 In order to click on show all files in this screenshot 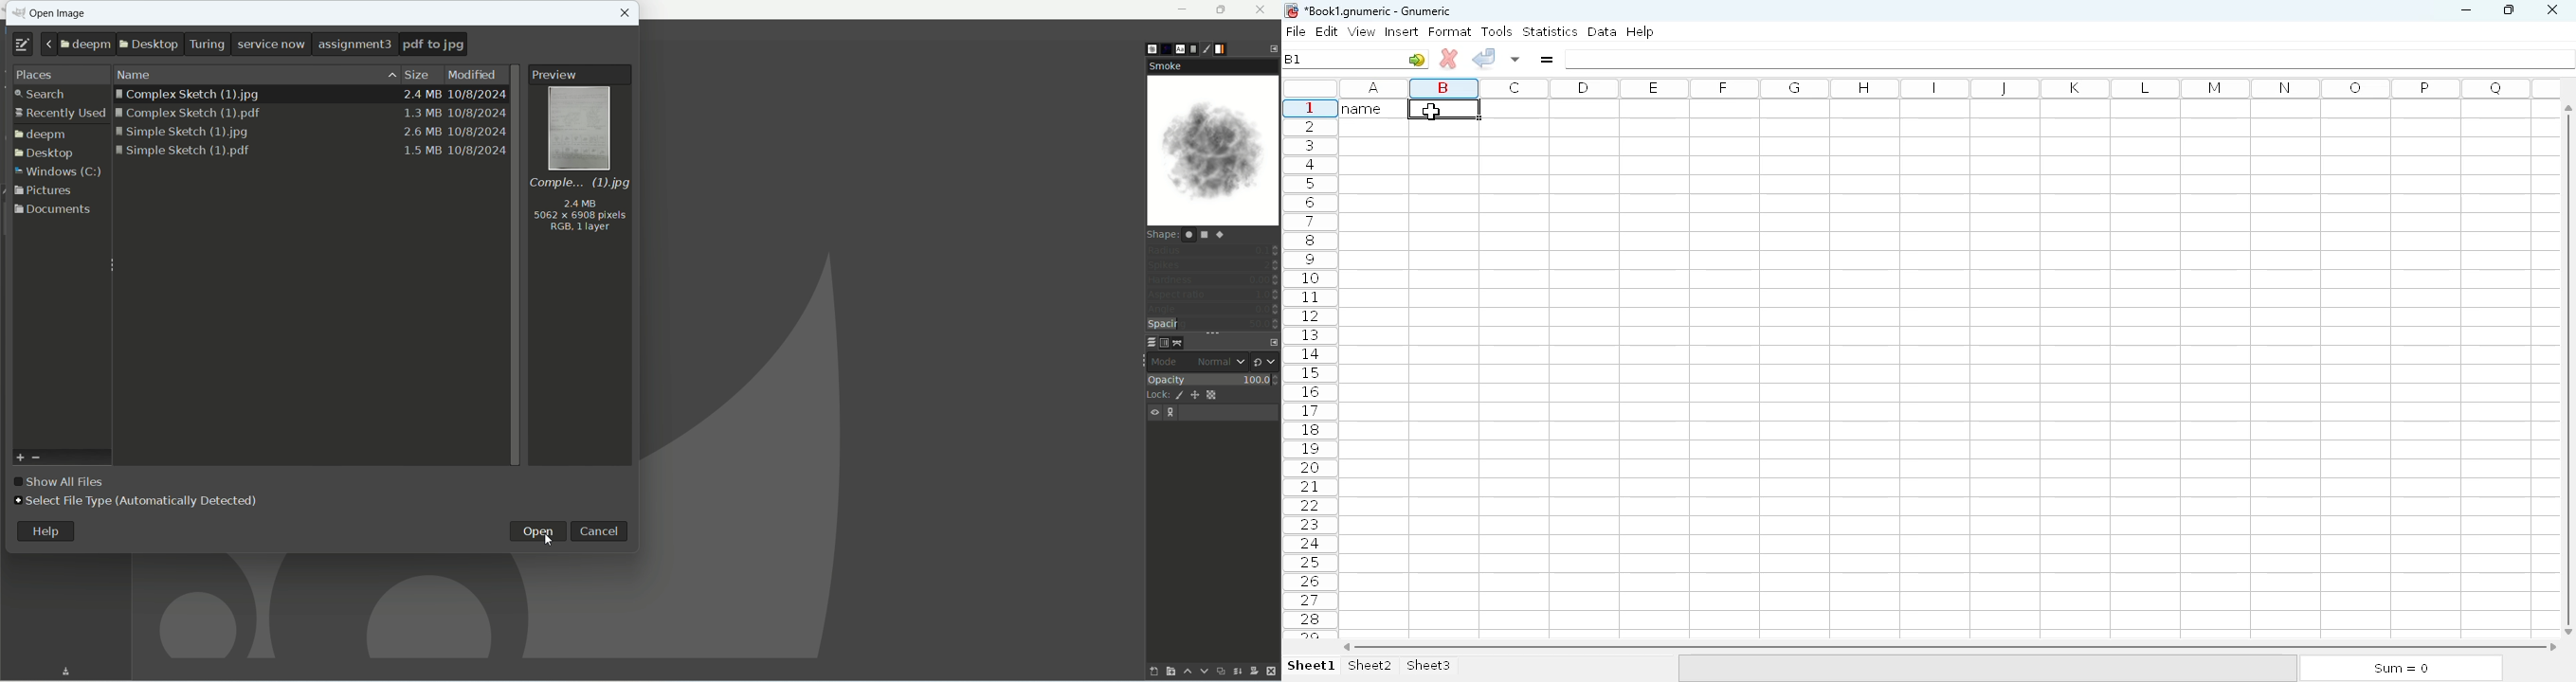, I will do `click(61, 482)`.